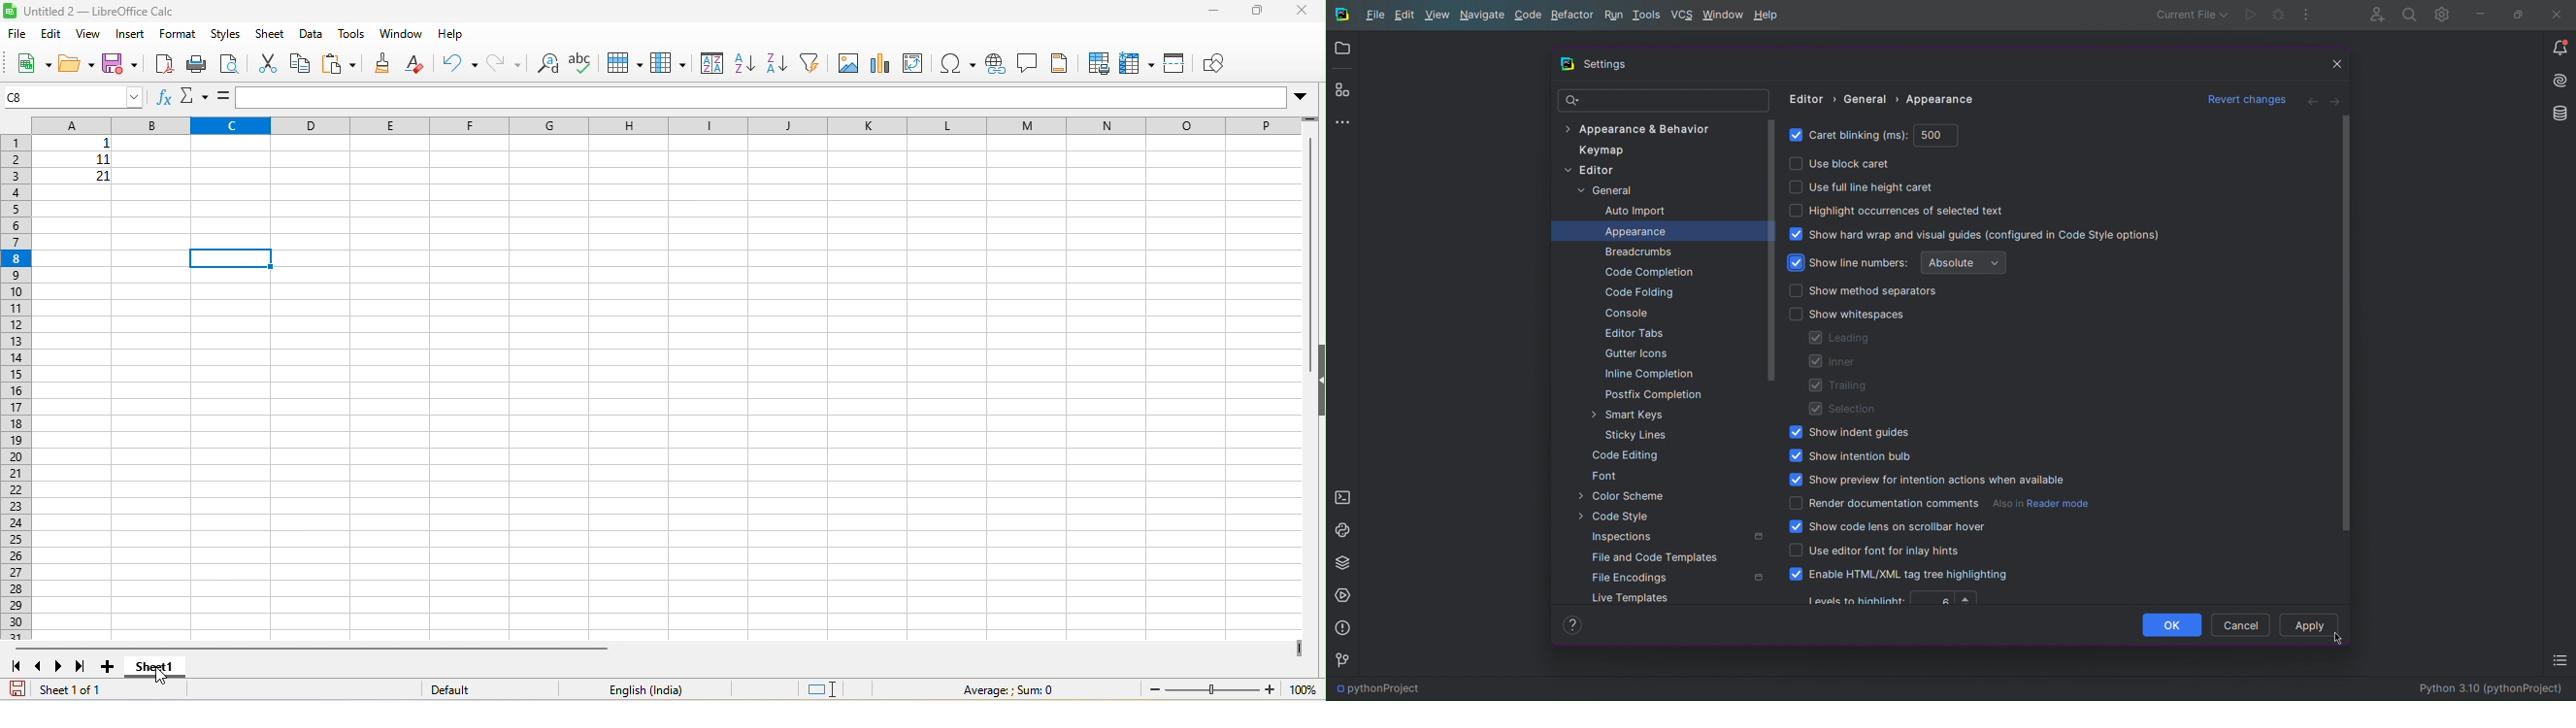  What do you see at coordinates (1216, 12) in the screenshot?
I see `minimize` at bounding box center [1216, 12].